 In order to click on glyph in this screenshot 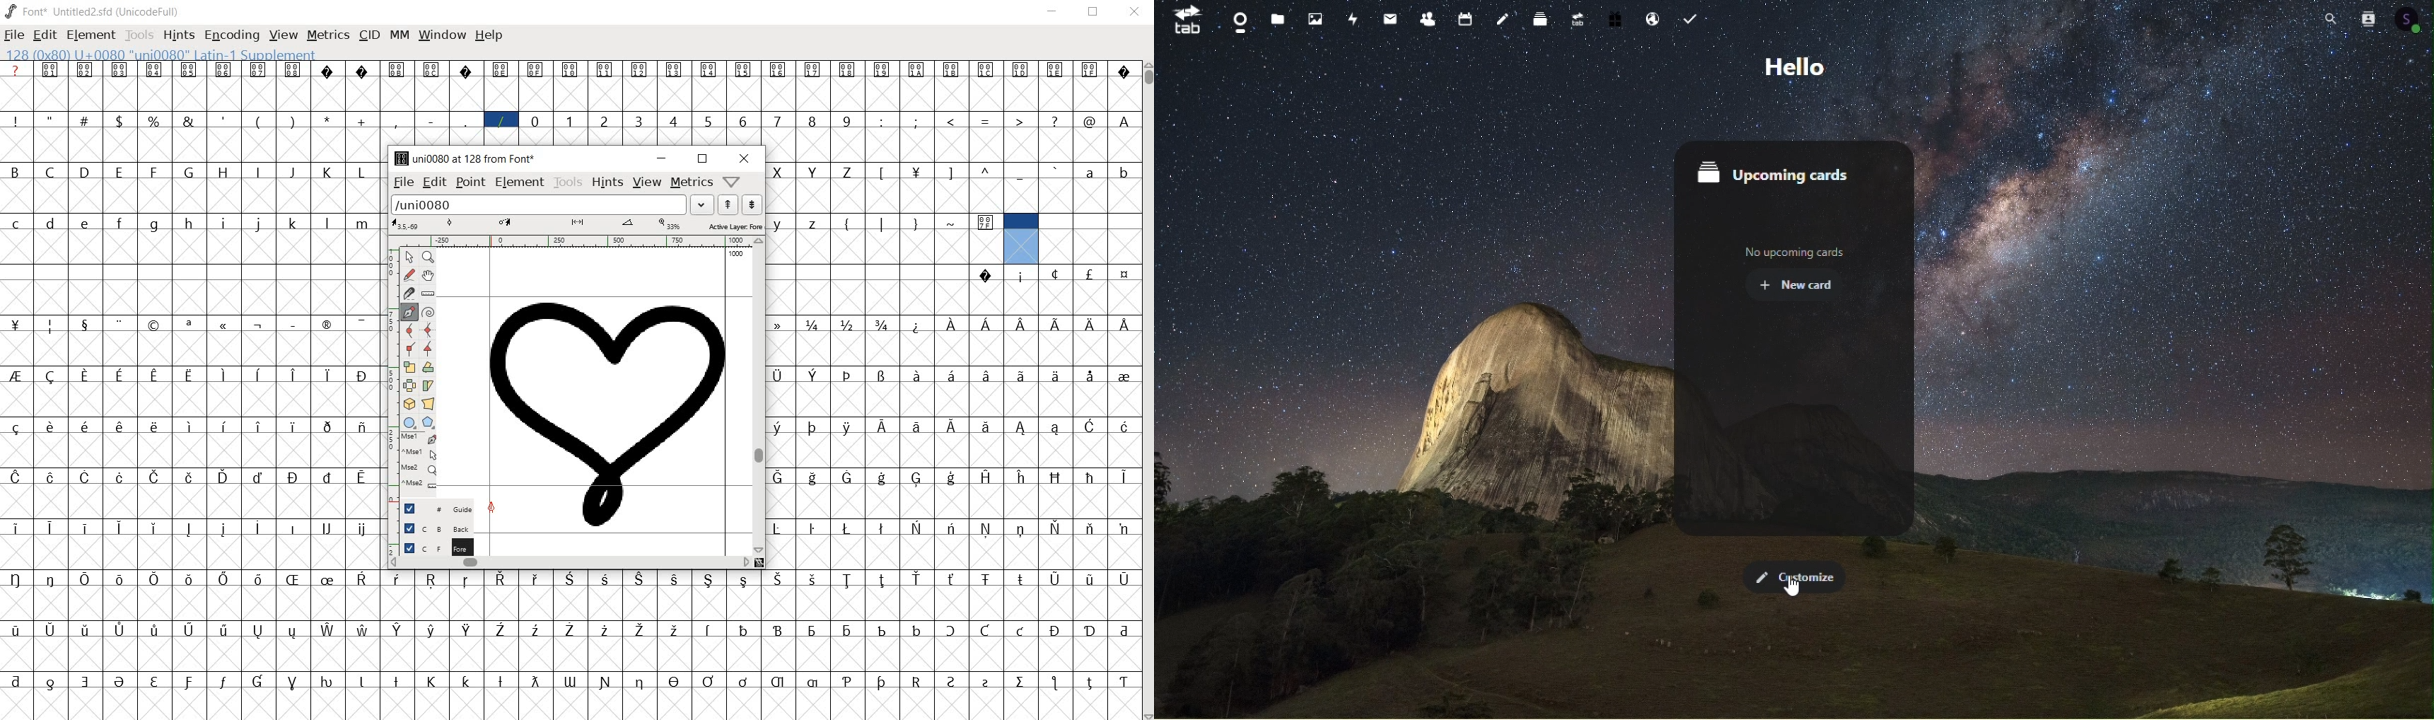, I will do `click(779, 225)`.